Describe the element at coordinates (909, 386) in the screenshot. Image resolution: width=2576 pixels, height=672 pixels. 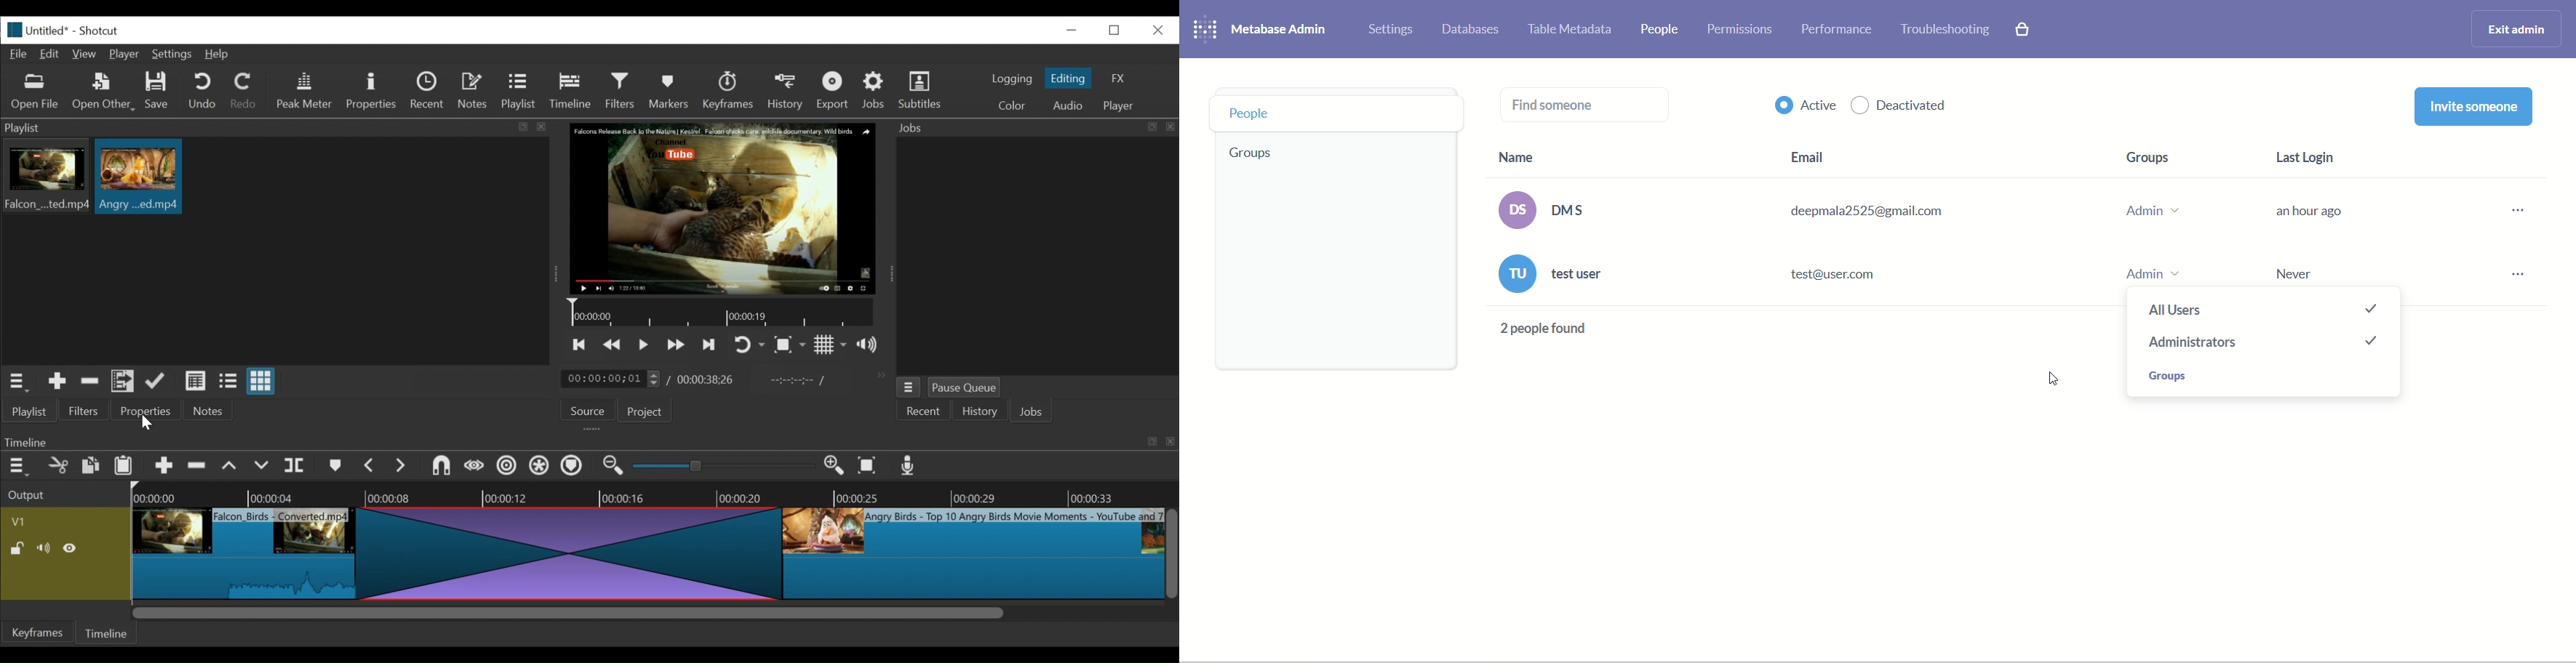
I see `jobs menu` at that location.